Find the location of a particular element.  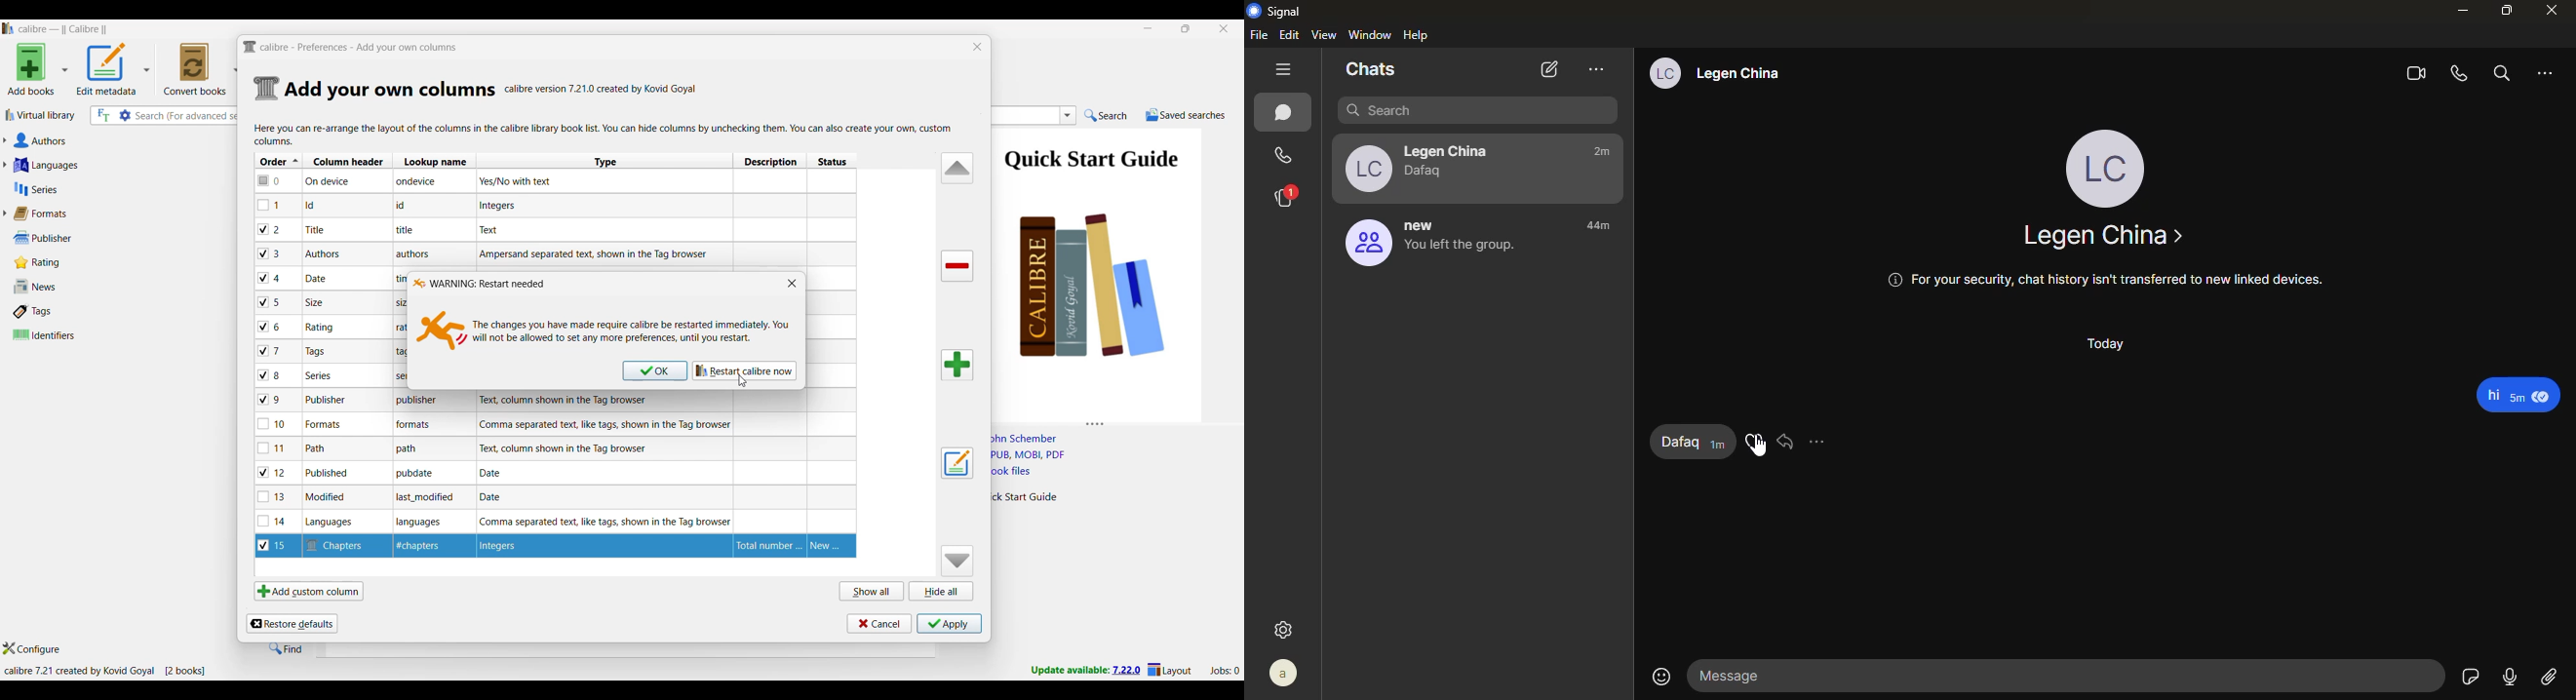

Identifiers is located at coordinates (64, 334).